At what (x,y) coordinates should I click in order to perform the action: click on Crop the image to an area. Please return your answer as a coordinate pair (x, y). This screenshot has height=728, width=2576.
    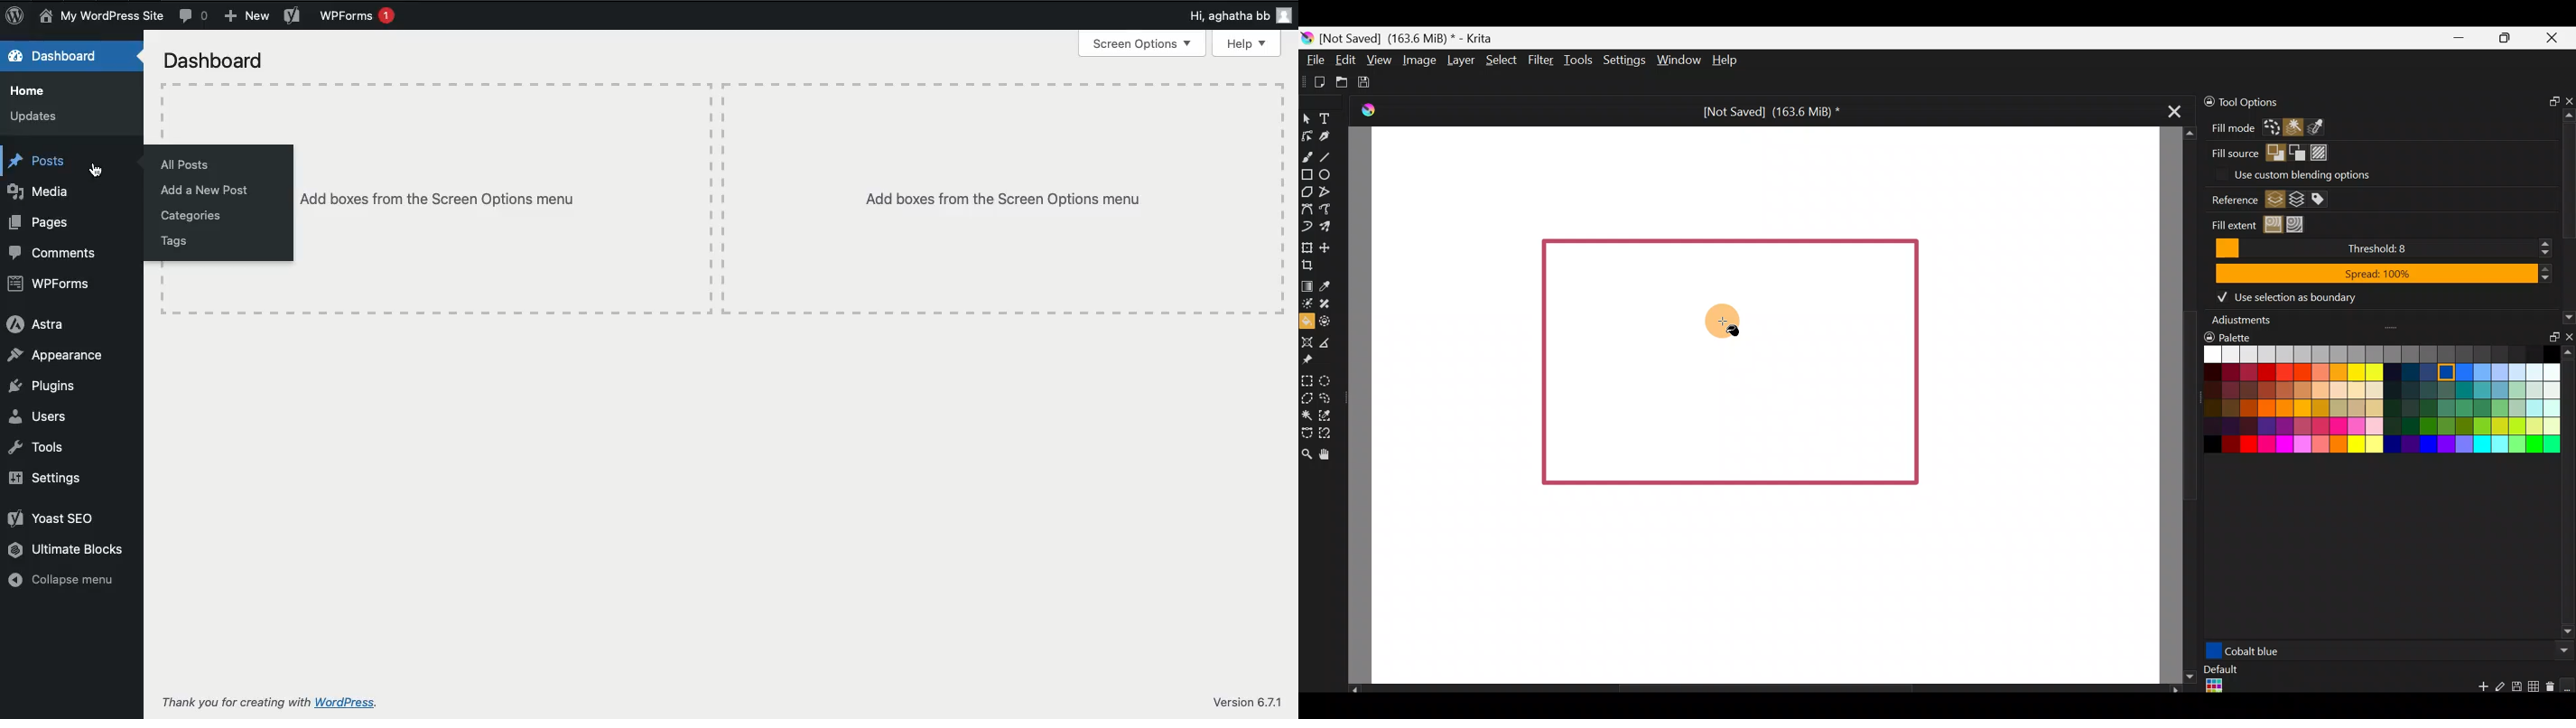
    Looking at the image, I should click on (1314, 266).